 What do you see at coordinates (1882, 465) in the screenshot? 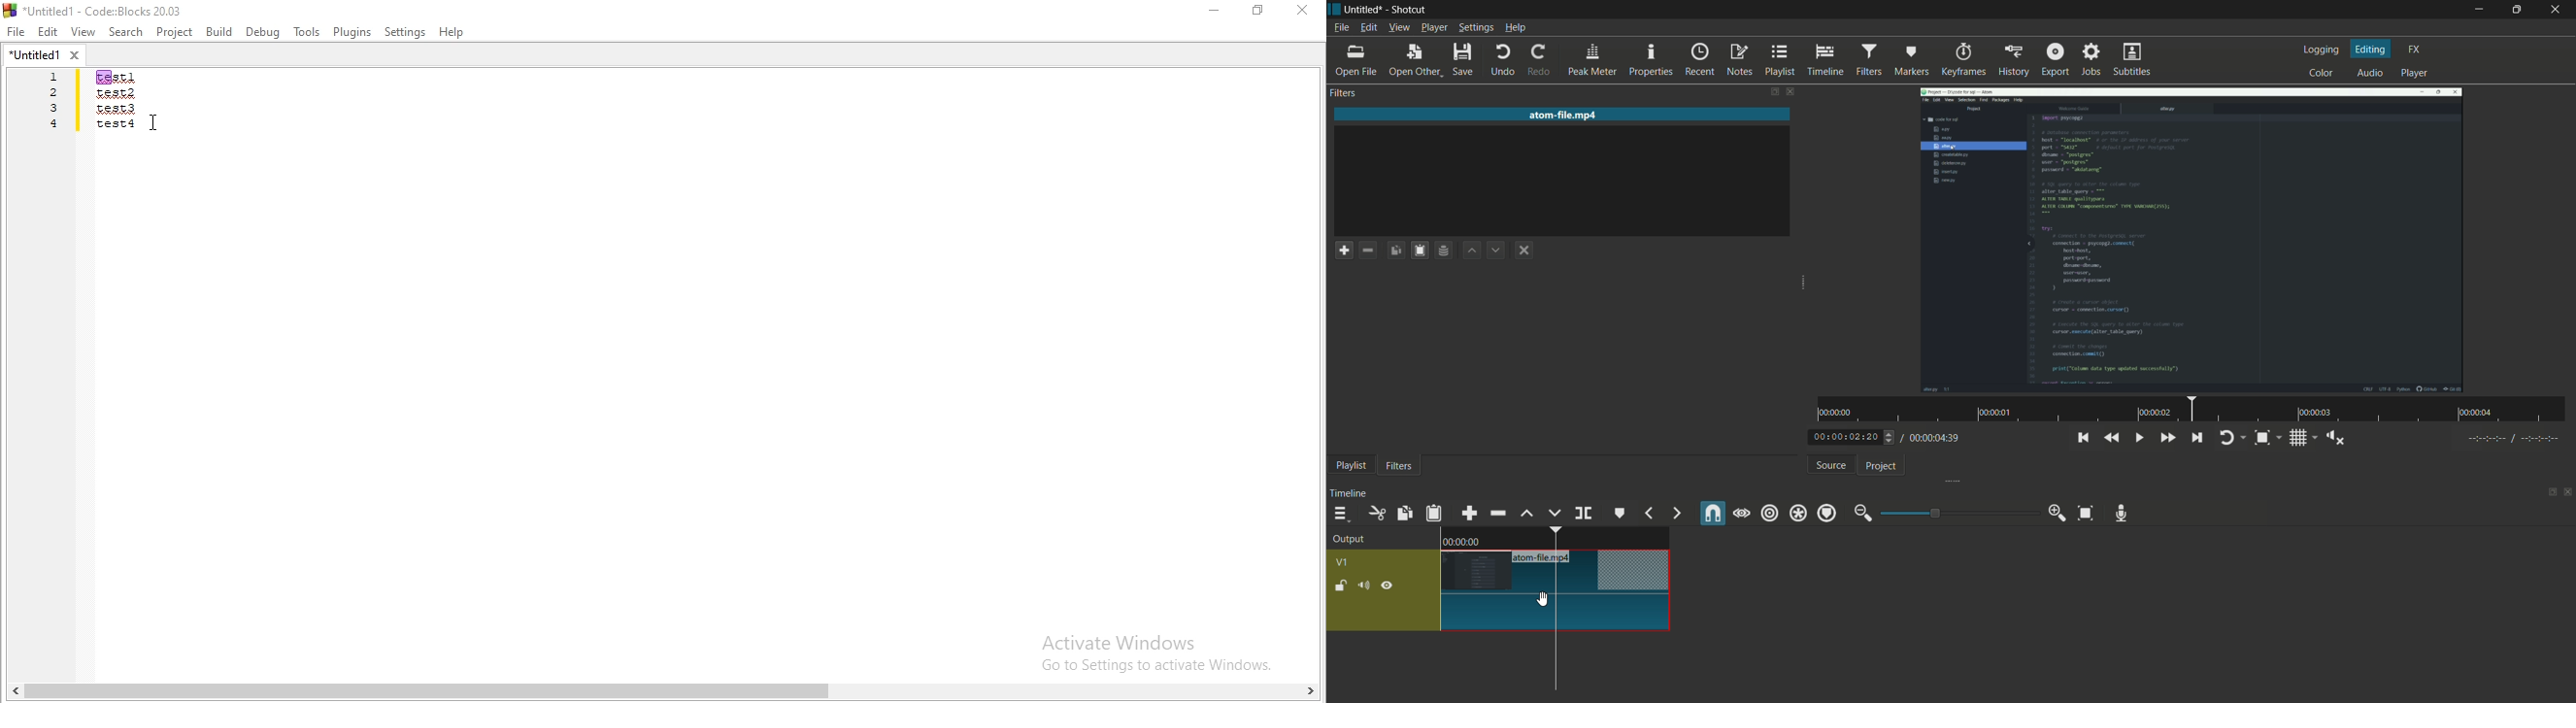
I see `project` at bounding box center [1882, 465].